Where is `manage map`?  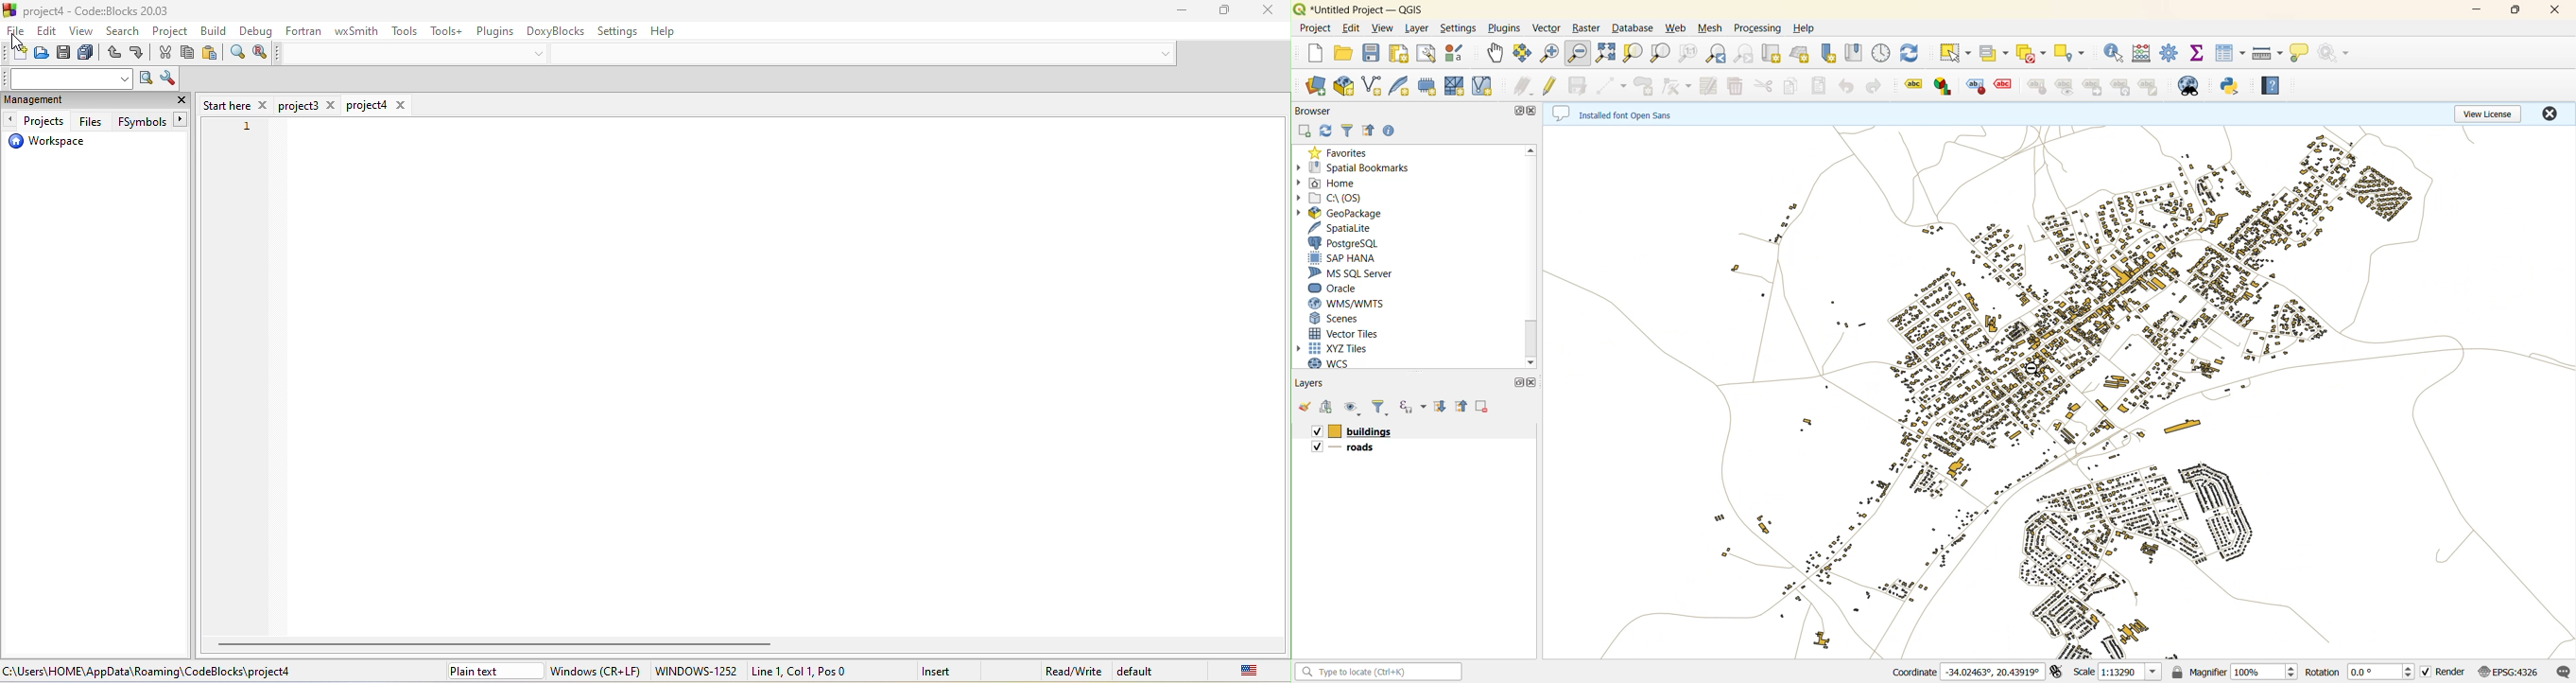
manage map is located at coordinates (1352, 409).